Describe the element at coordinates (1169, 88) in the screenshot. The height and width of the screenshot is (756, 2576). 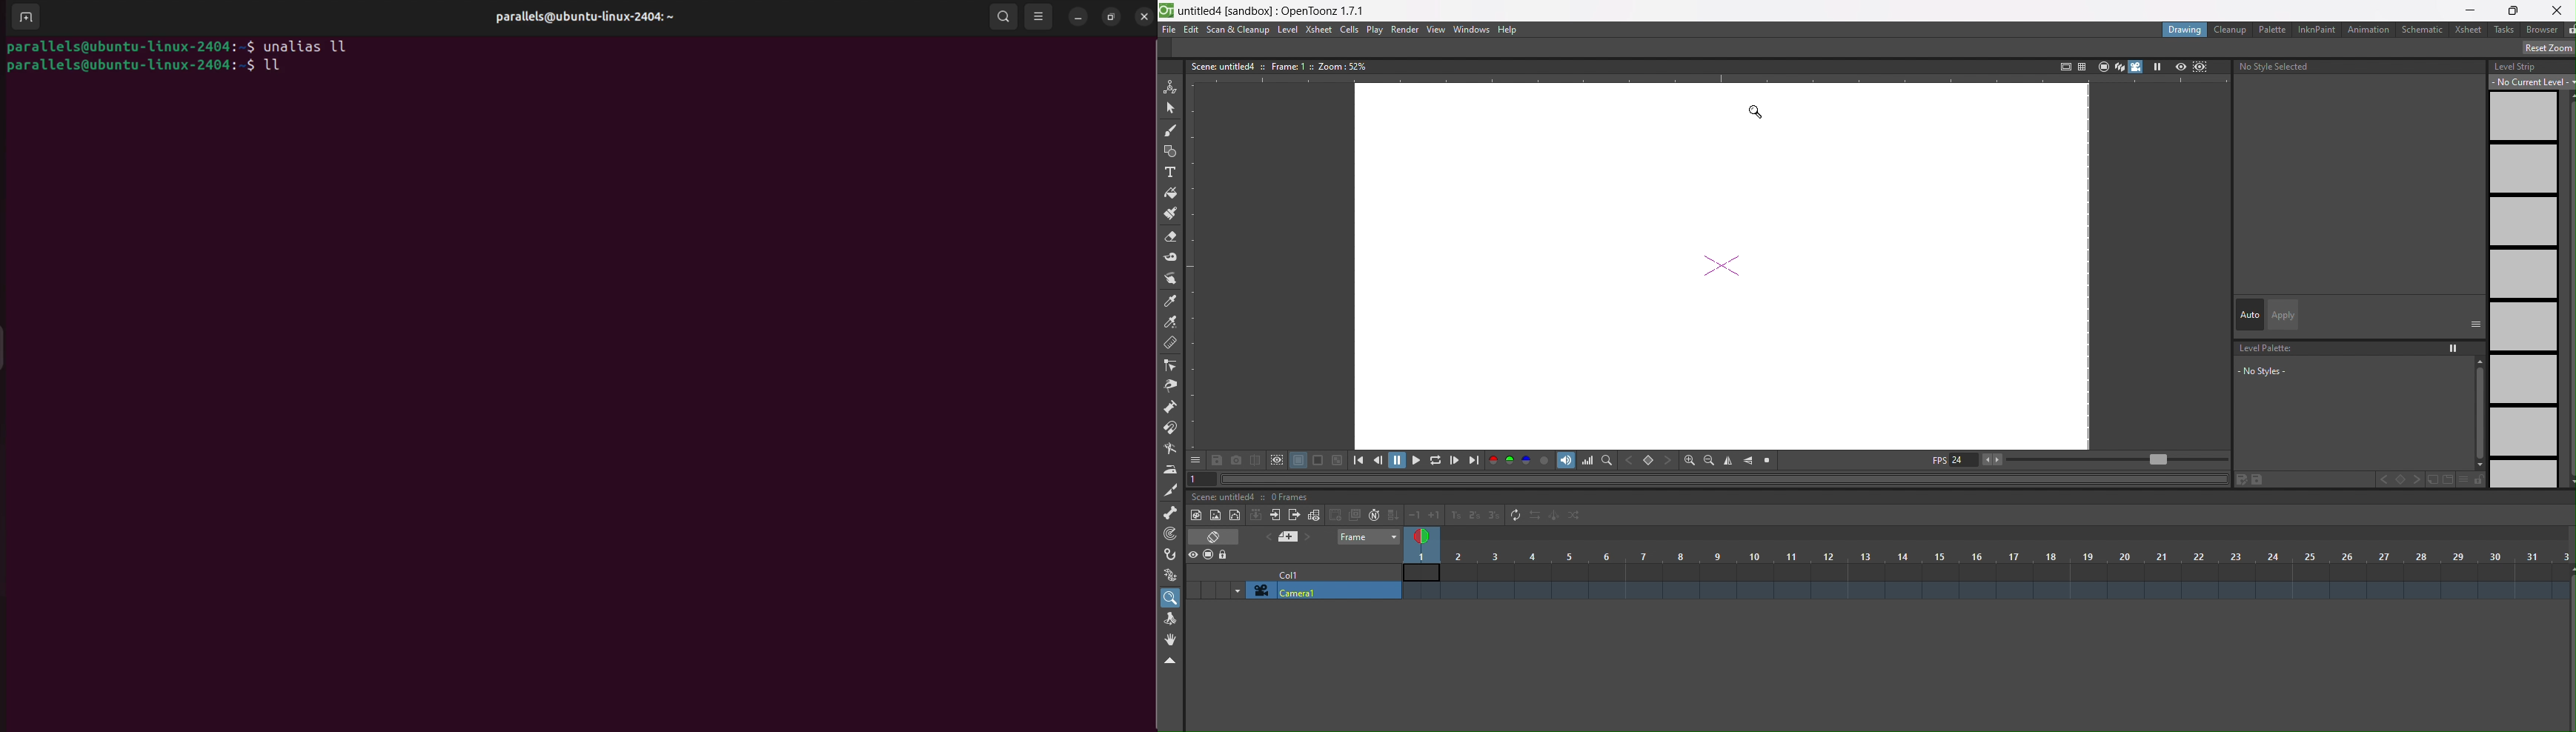
I see `` at that location.